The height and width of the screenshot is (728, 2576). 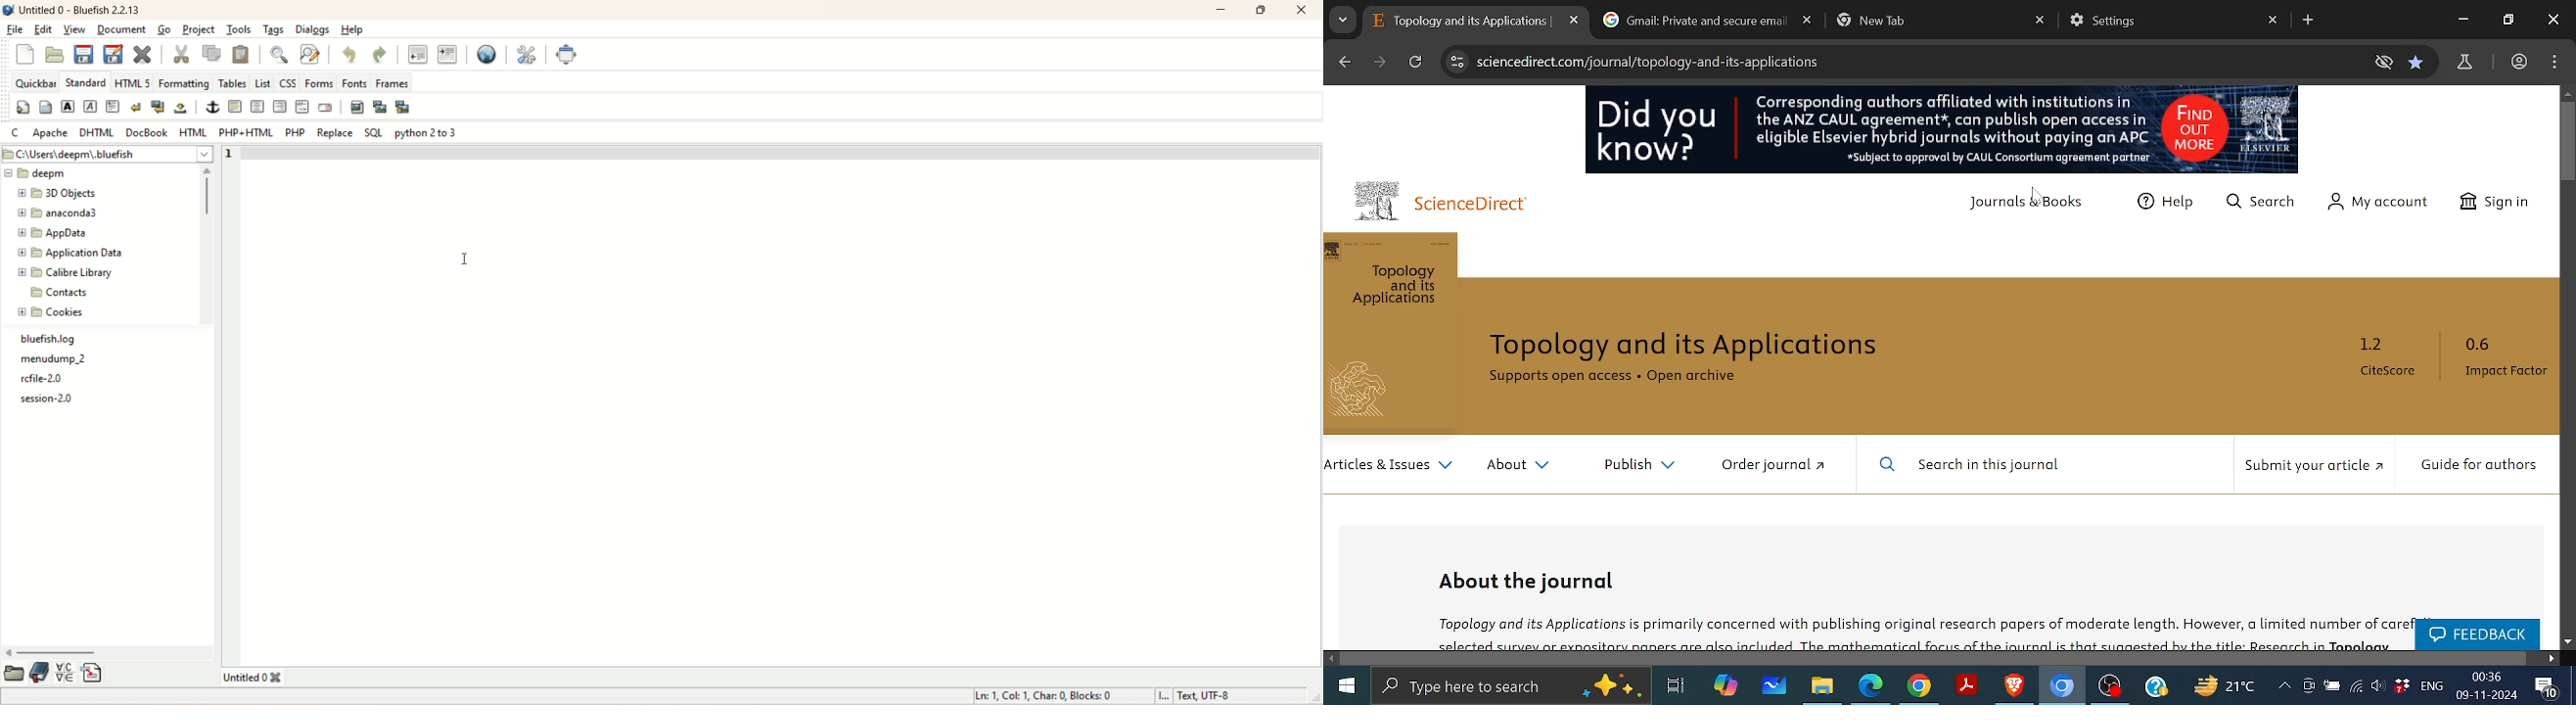 I want to click on ontacts, so click(x=61, y=290).